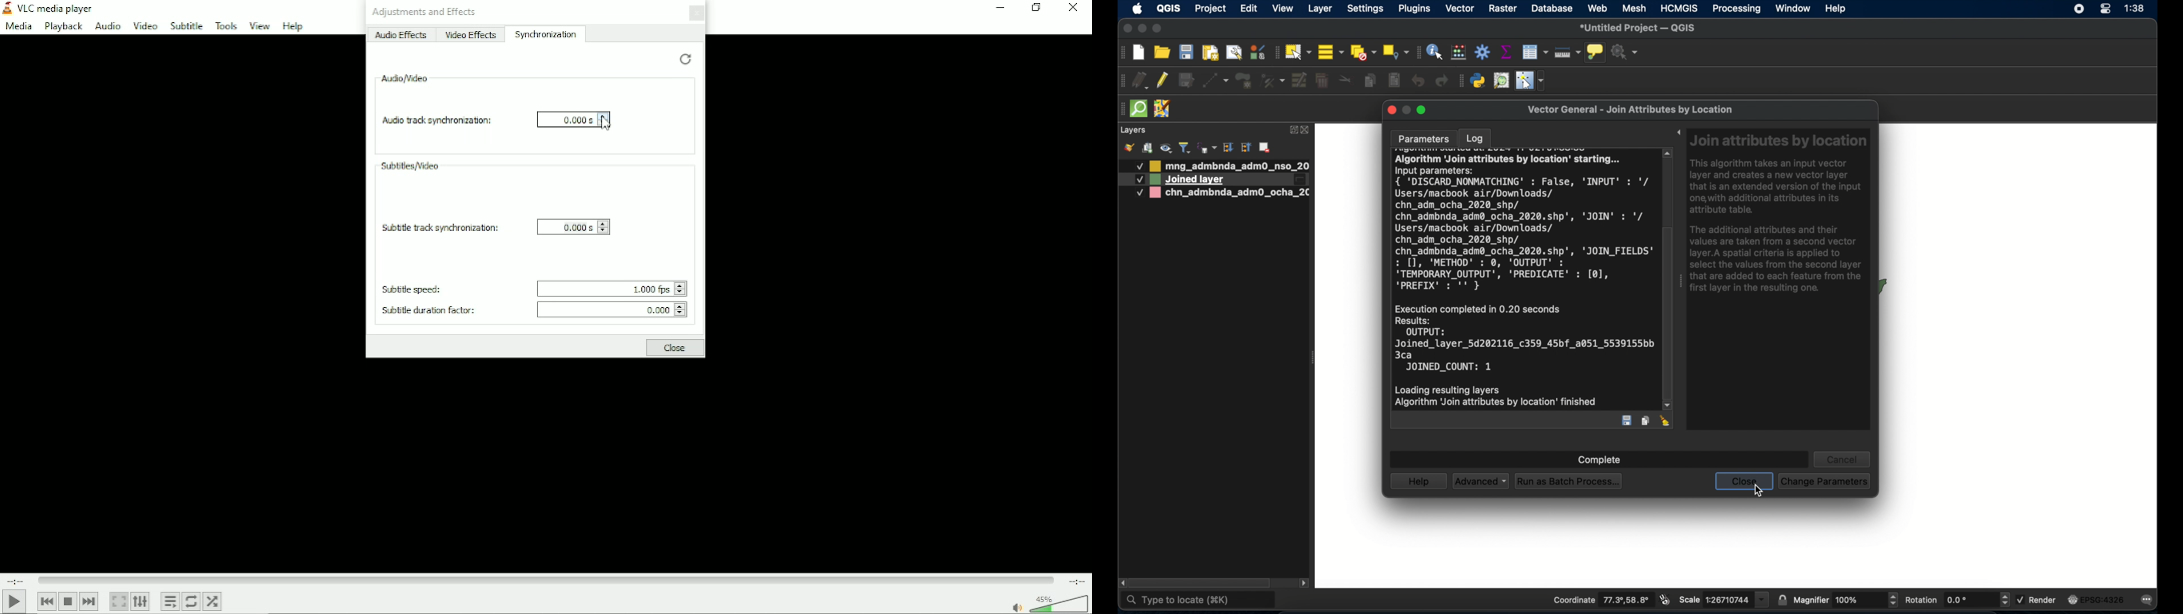 This screenshot has width=2184, height=616. I want to click on toggle editing, so click(1163, 82).